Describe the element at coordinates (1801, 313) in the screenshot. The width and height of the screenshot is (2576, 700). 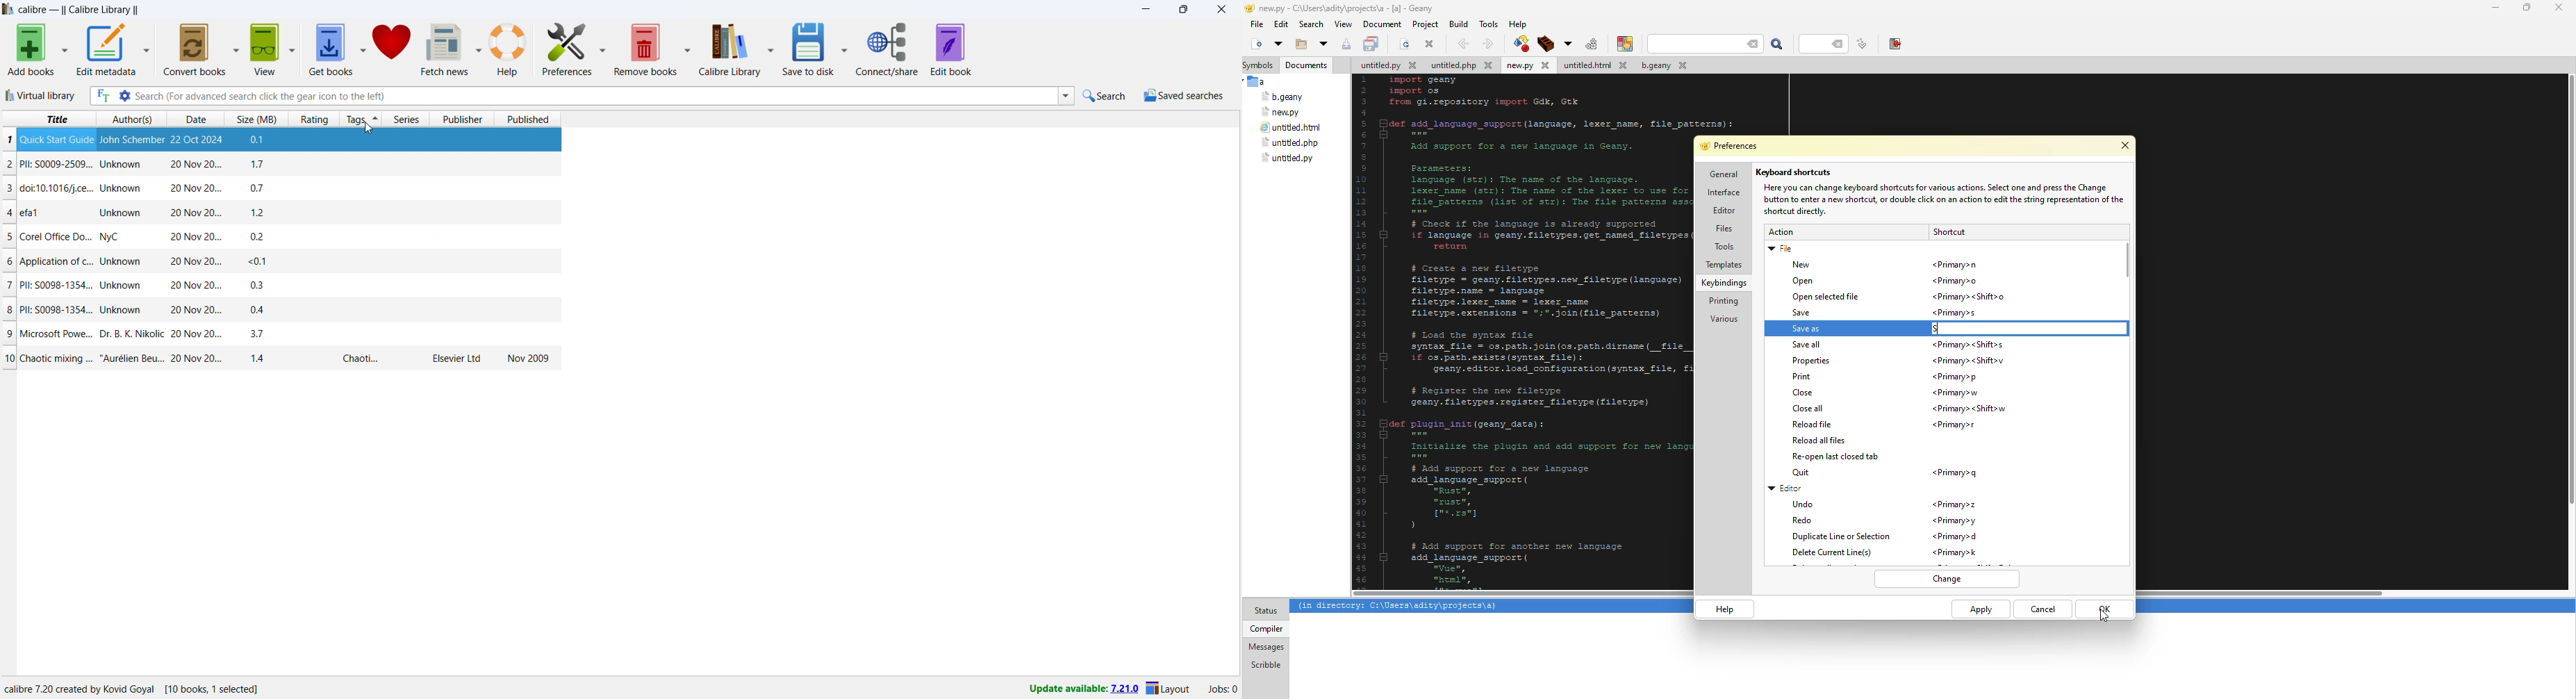
I see `save` at that location.